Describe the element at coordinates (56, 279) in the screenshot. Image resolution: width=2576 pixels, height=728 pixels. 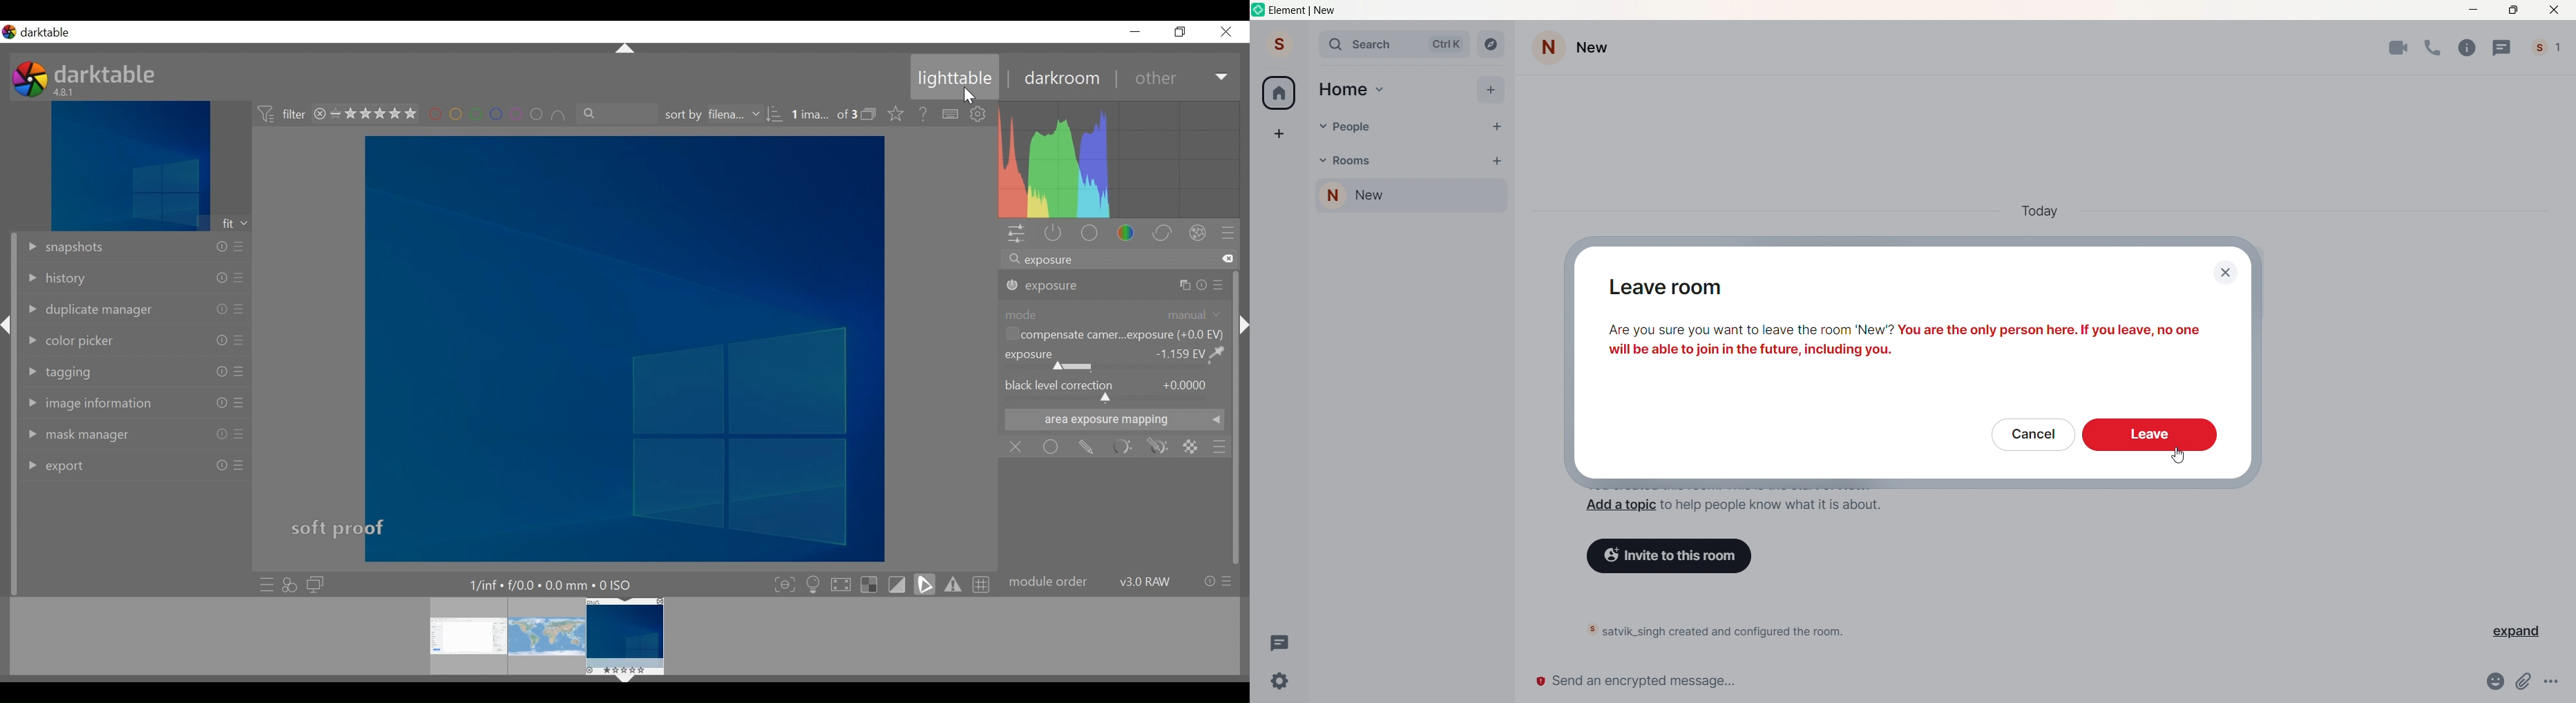
I see `history` at that location.